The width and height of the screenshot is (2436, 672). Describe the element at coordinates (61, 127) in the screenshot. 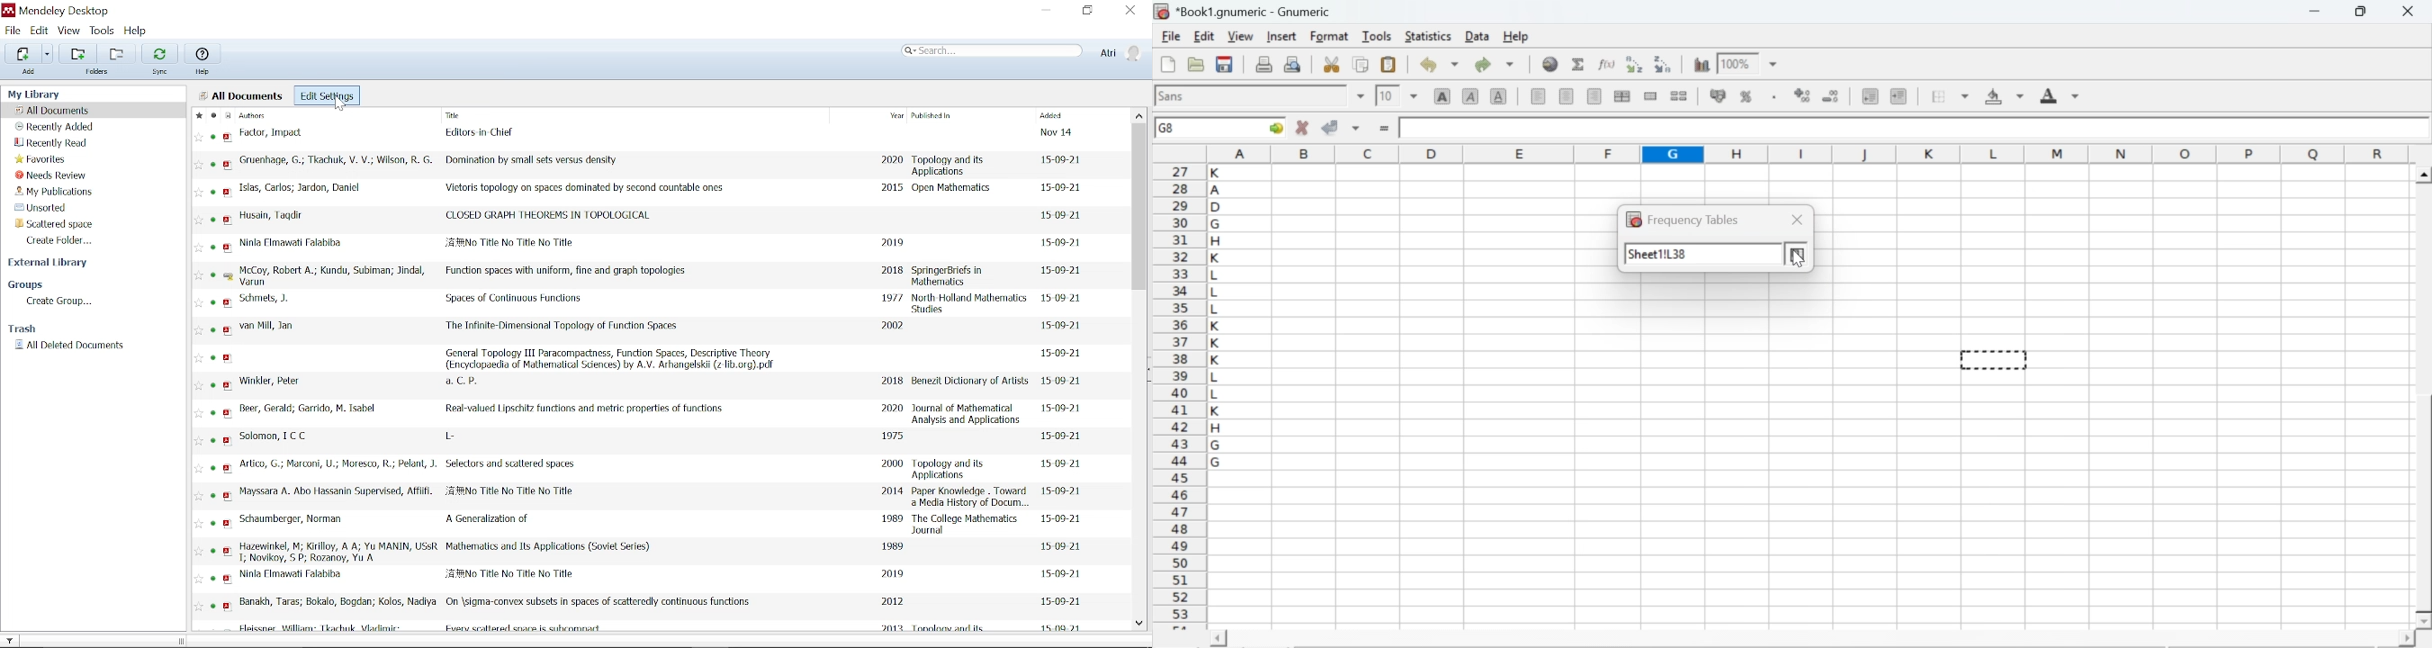

I see `Recently added ` at that location.